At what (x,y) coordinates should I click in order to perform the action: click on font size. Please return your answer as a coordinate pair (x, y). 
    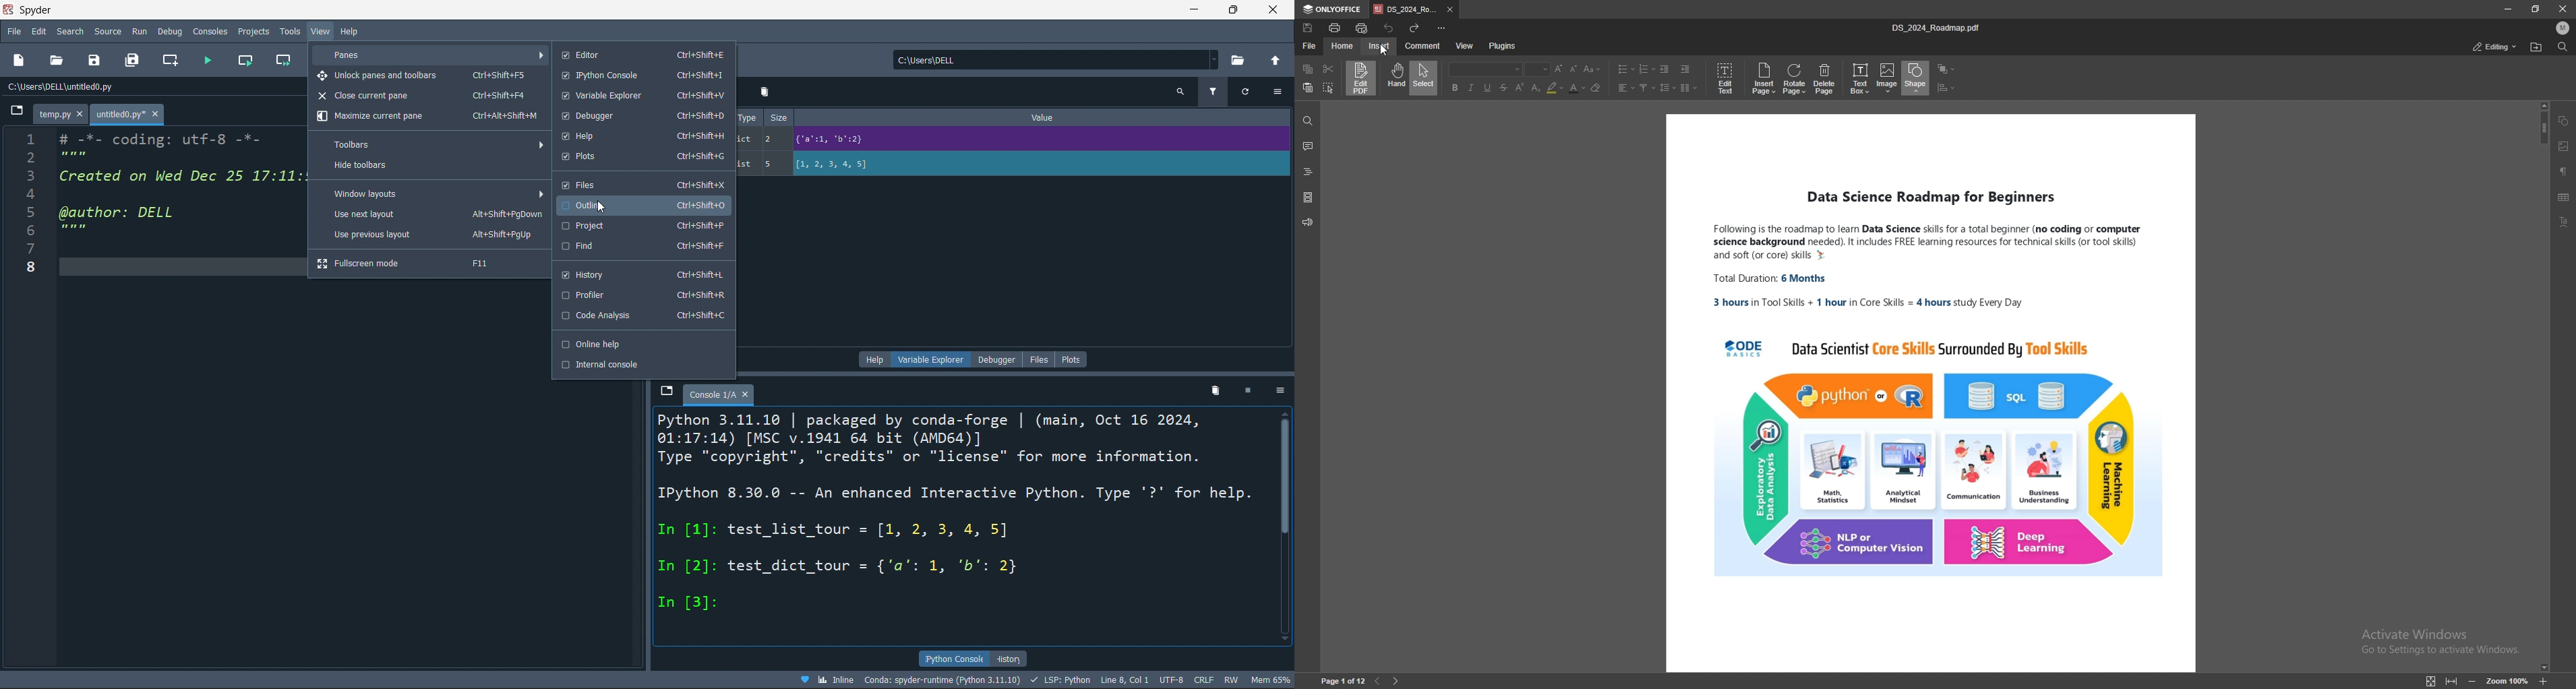
    Looking at the image, I should click on (1539, 70).